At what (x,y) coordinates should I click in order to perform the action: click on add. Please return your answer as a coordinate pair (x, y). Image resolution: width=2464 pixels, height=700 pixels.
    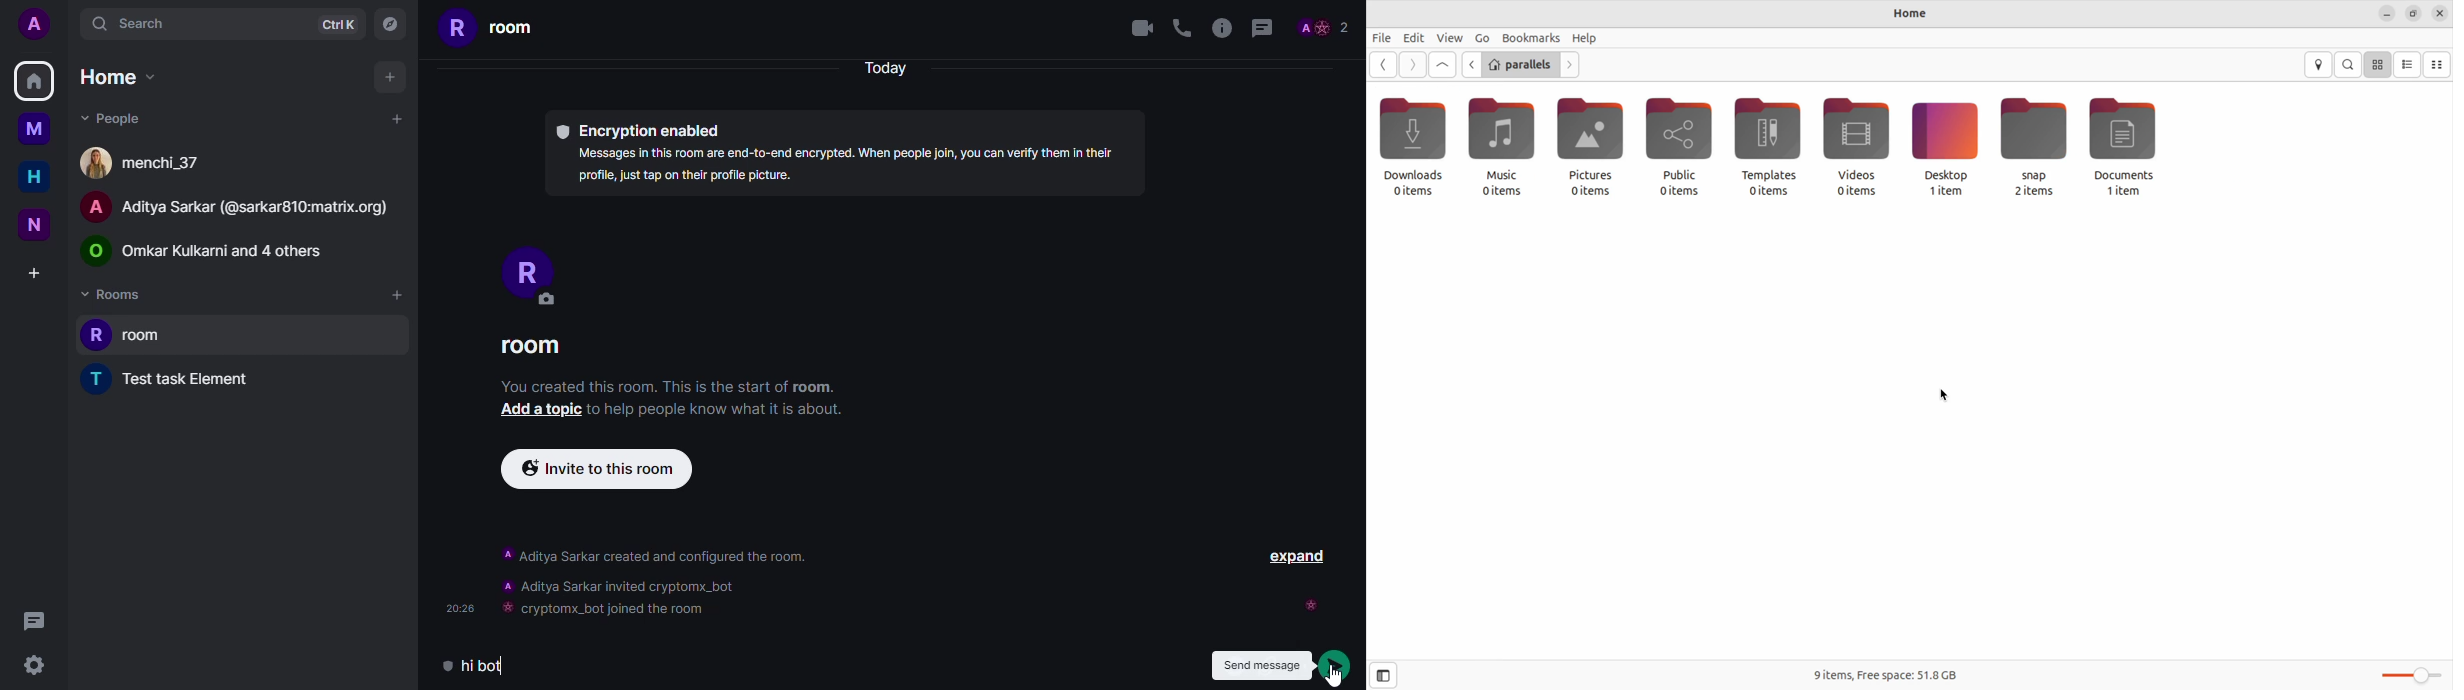
    Looking at the image, I should click on (398, 296).